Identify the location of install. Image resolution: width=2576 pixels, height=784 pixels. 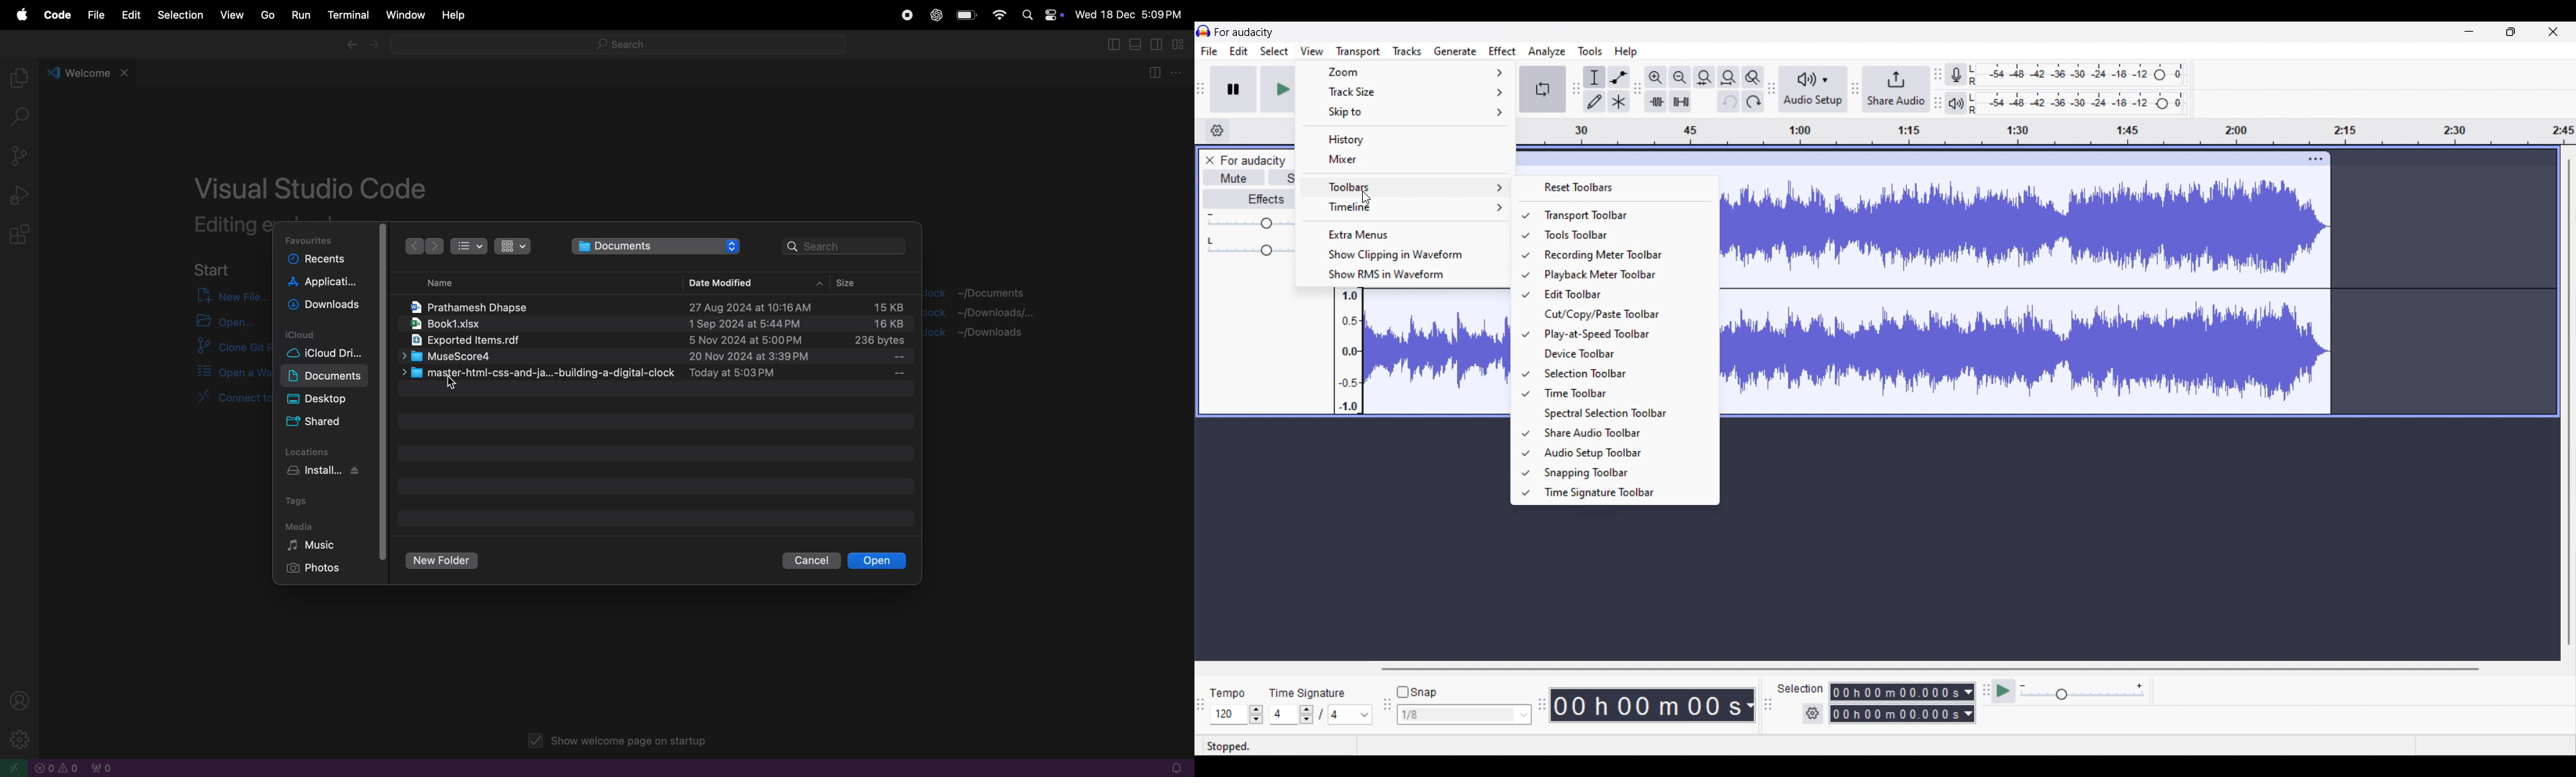
(331, 472).